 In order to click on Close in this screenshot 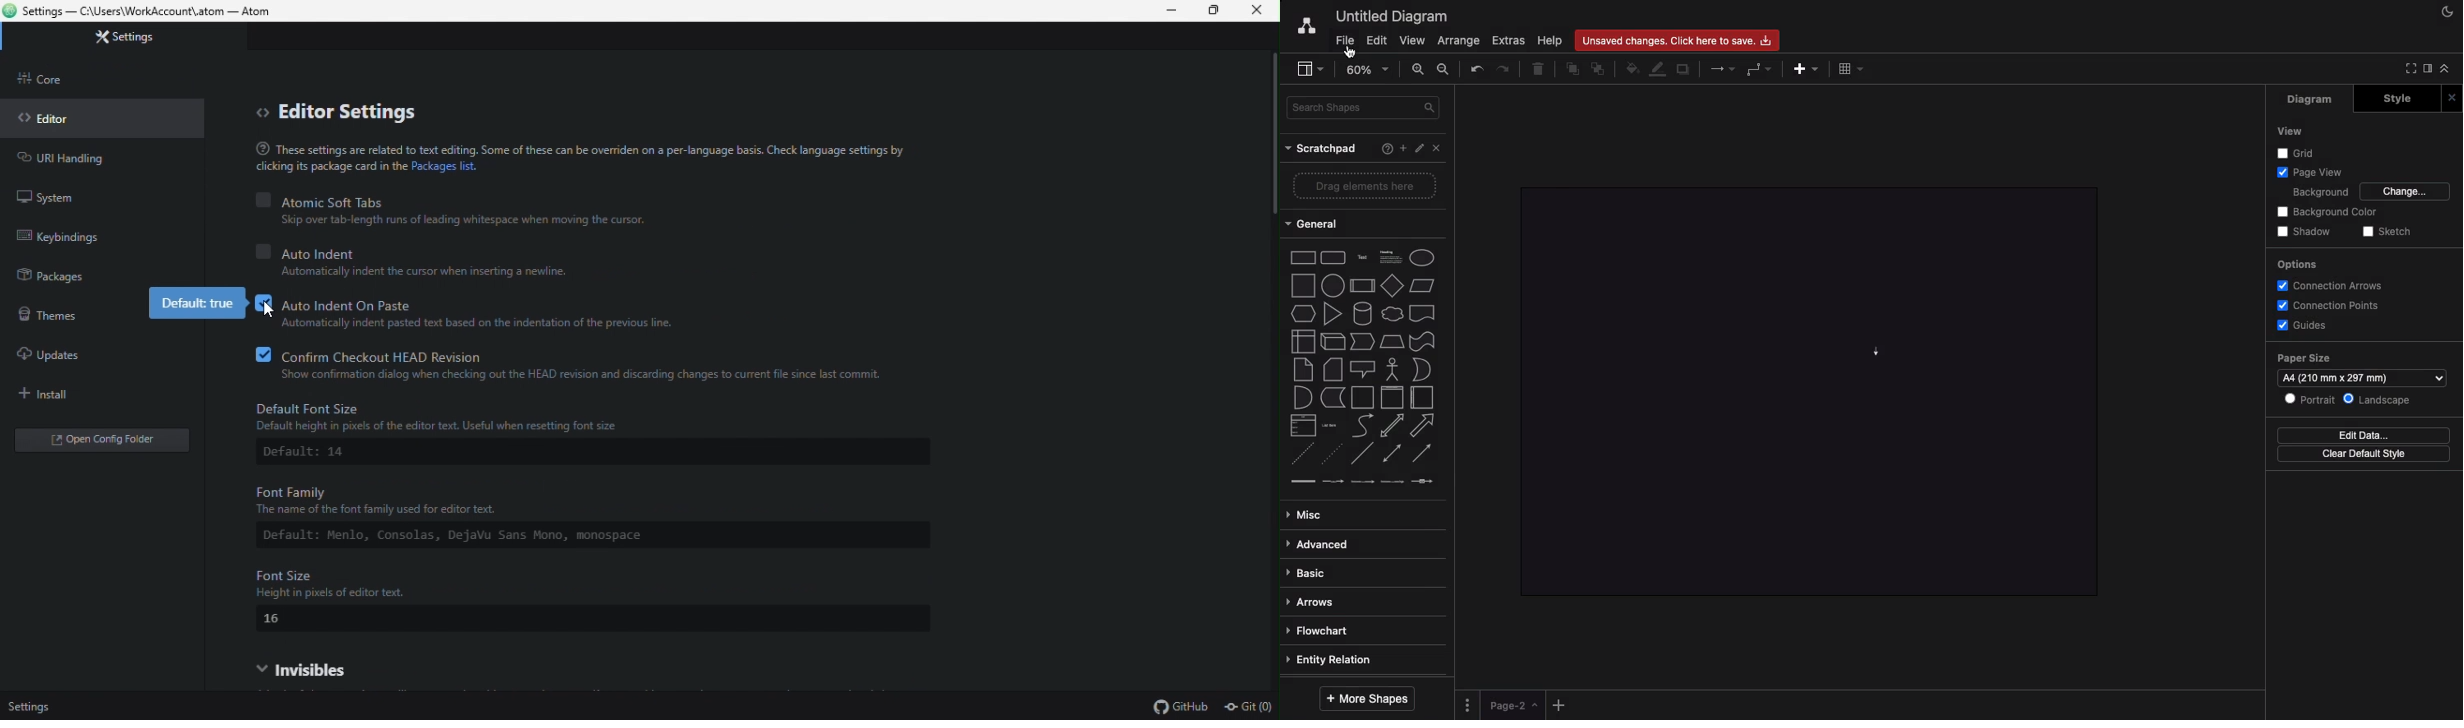, I will do `click(1437, 148)`.